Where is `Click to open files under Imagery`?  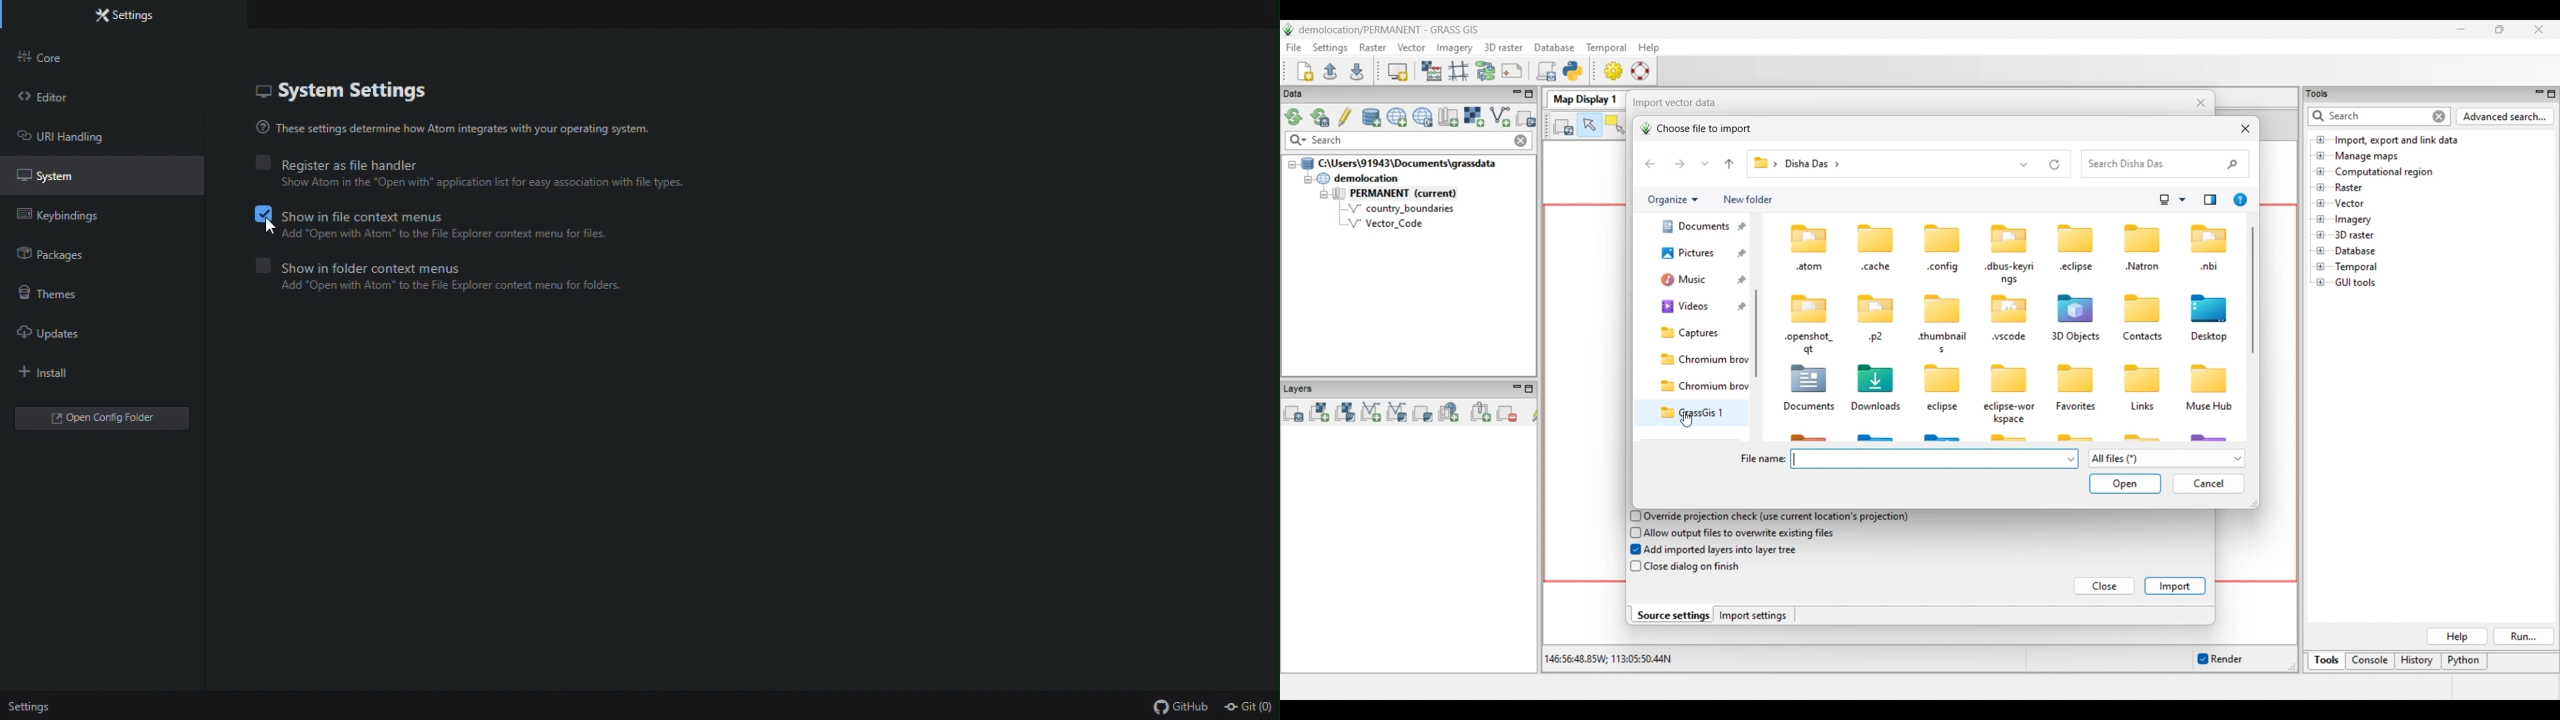 Click to open files under Imagery is located at coordinates (2320, 219).